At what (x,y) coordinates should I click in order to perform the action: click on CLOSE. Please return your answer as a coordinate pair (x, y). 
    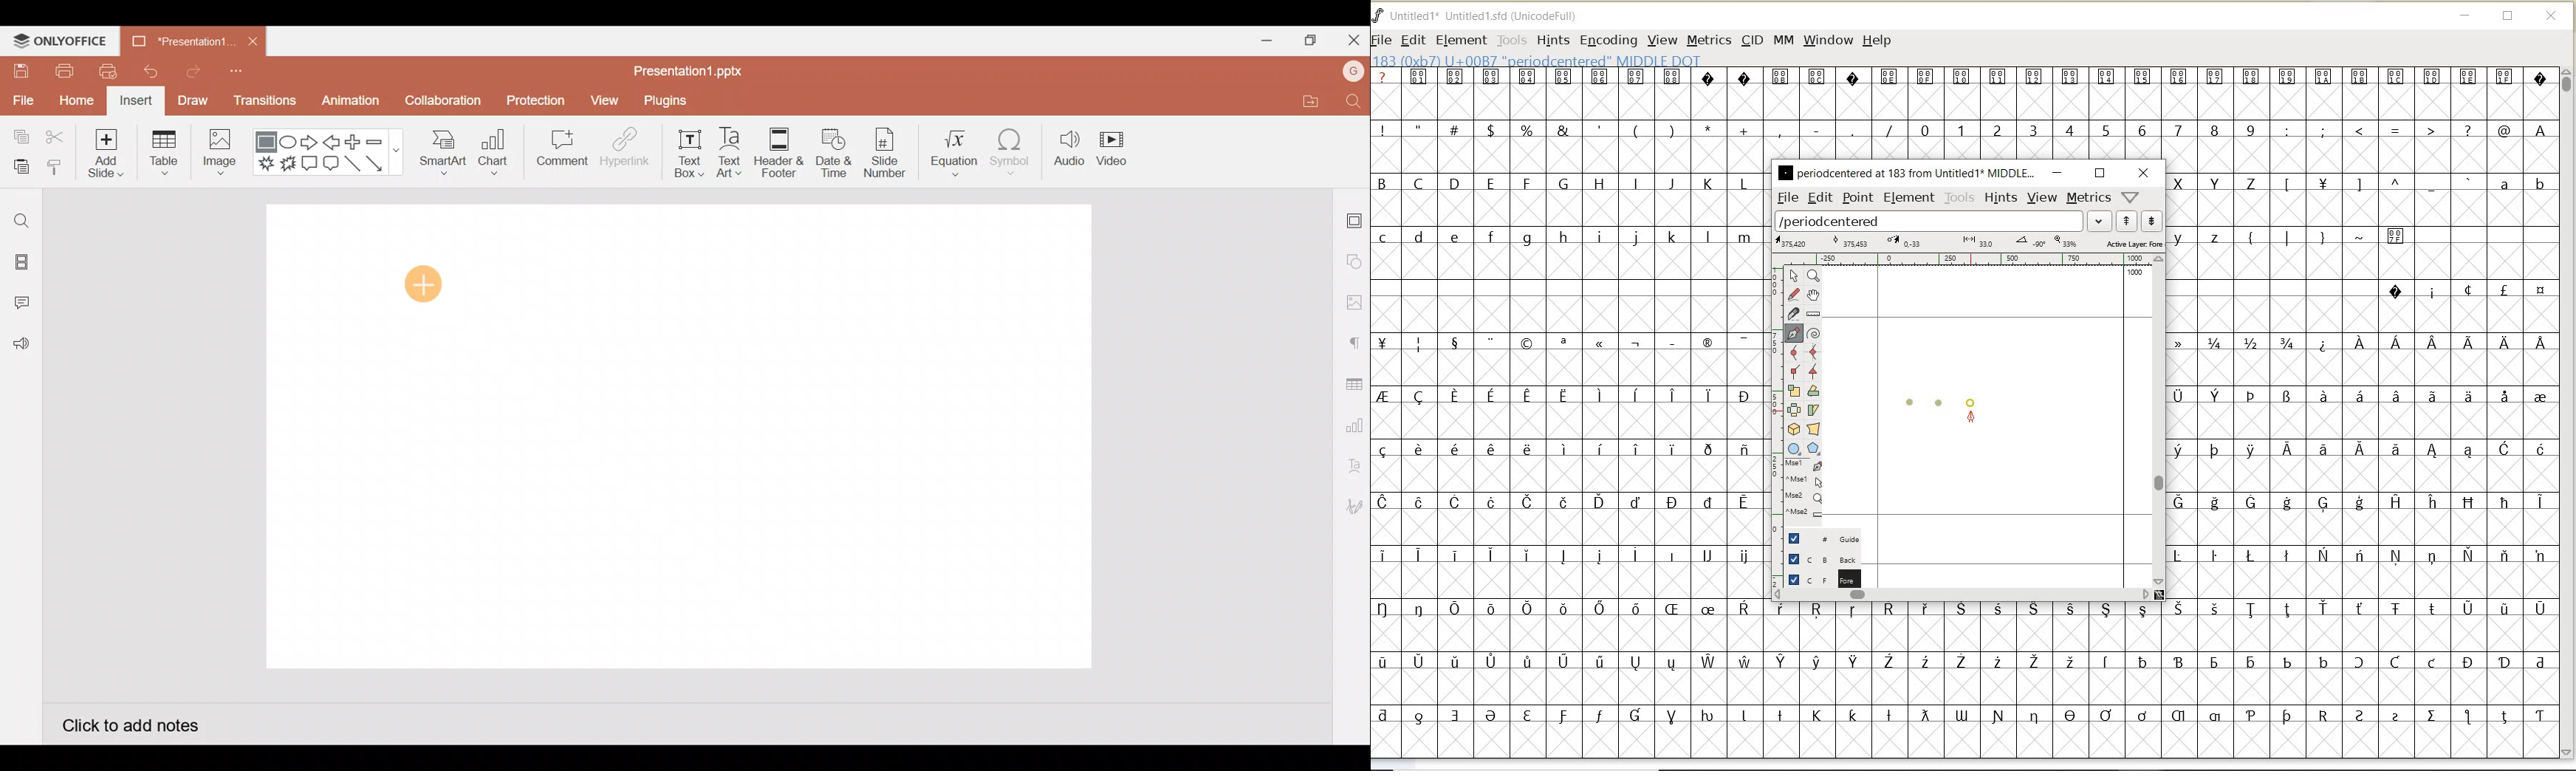
    Looking at the image, I should click on (2552, 16).